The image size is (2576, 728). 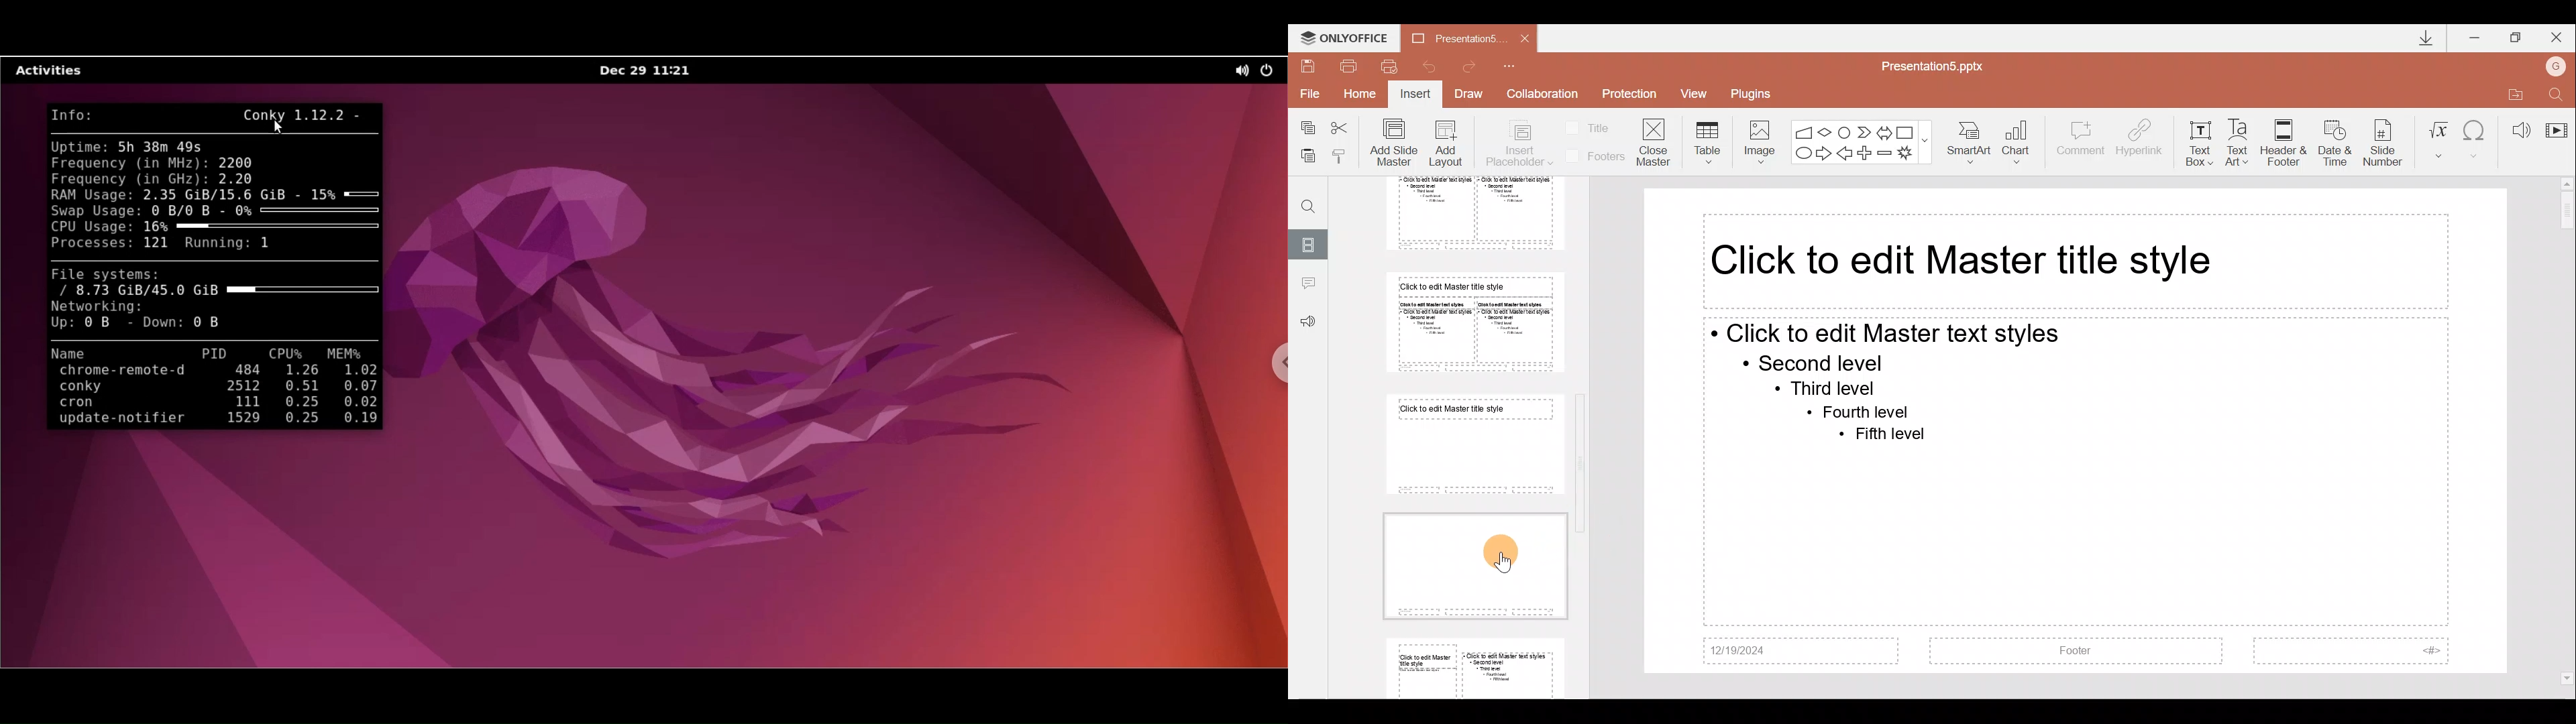 What do you see at coordinates (1756, 139) in the screenshot?
I see `Image` at bounding box center [1756, 139].